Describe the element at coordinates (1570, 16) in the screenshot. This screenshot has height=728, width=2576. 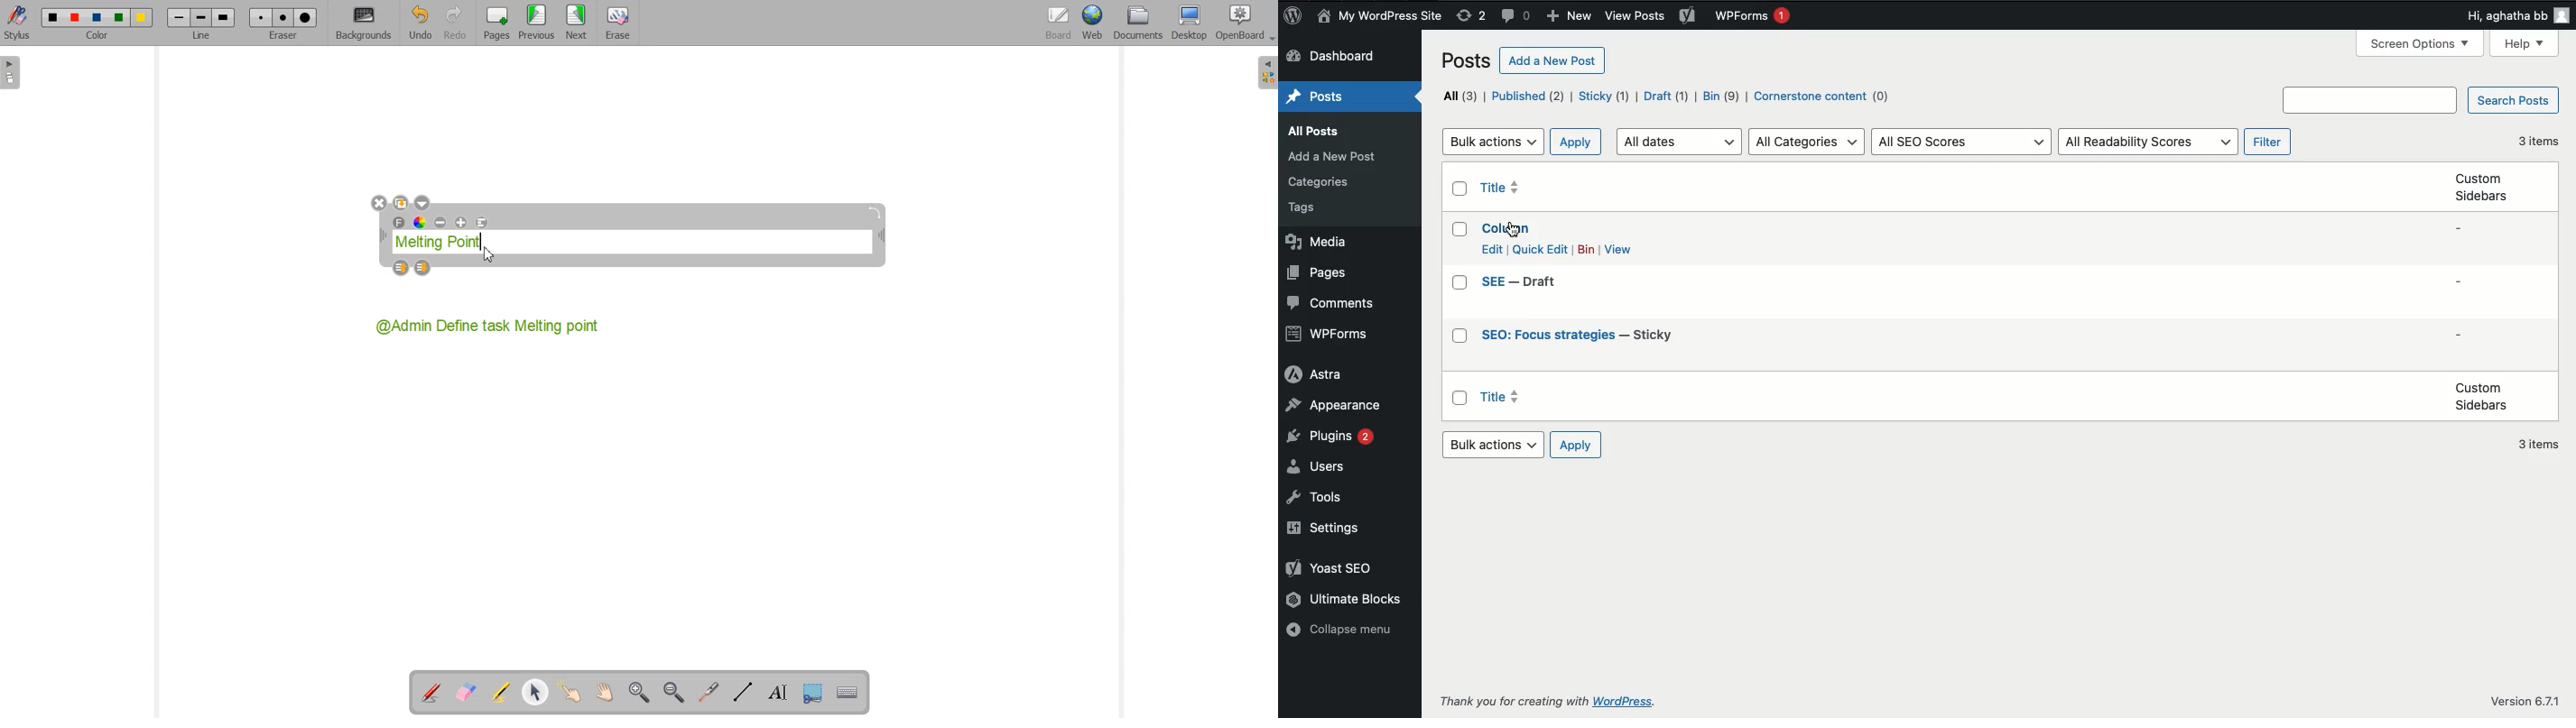
I see `Add new` at that location.